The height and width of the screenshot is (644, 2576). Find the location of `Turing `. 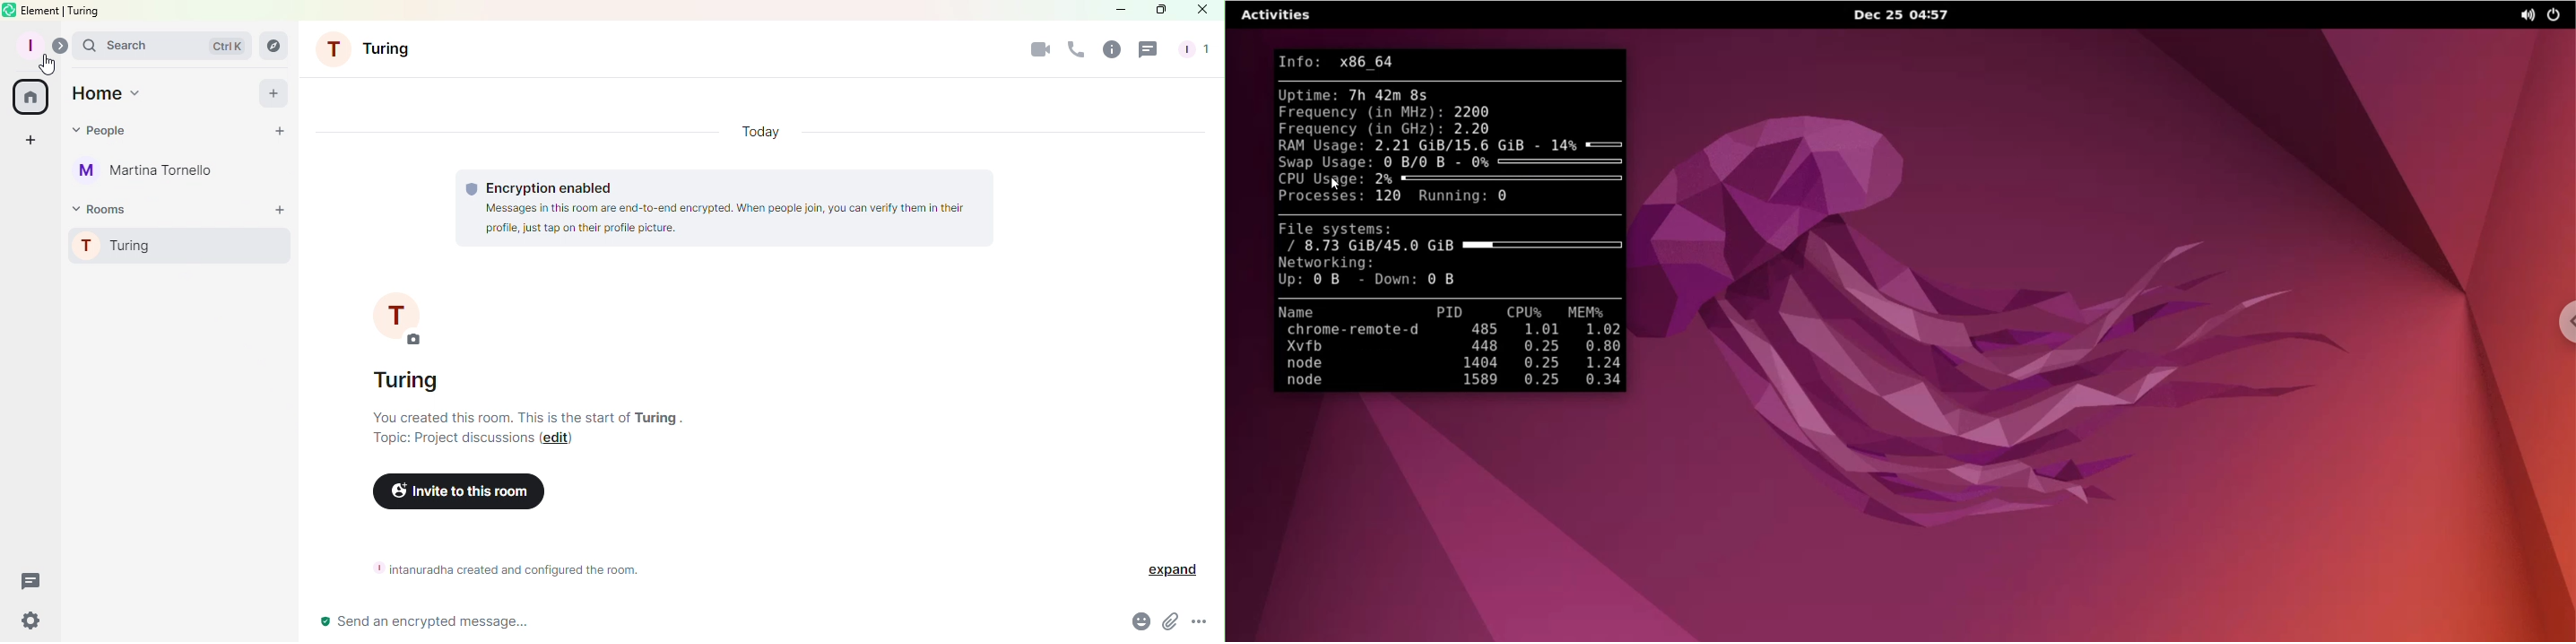

Turing  is located at coordinates (370, 48).